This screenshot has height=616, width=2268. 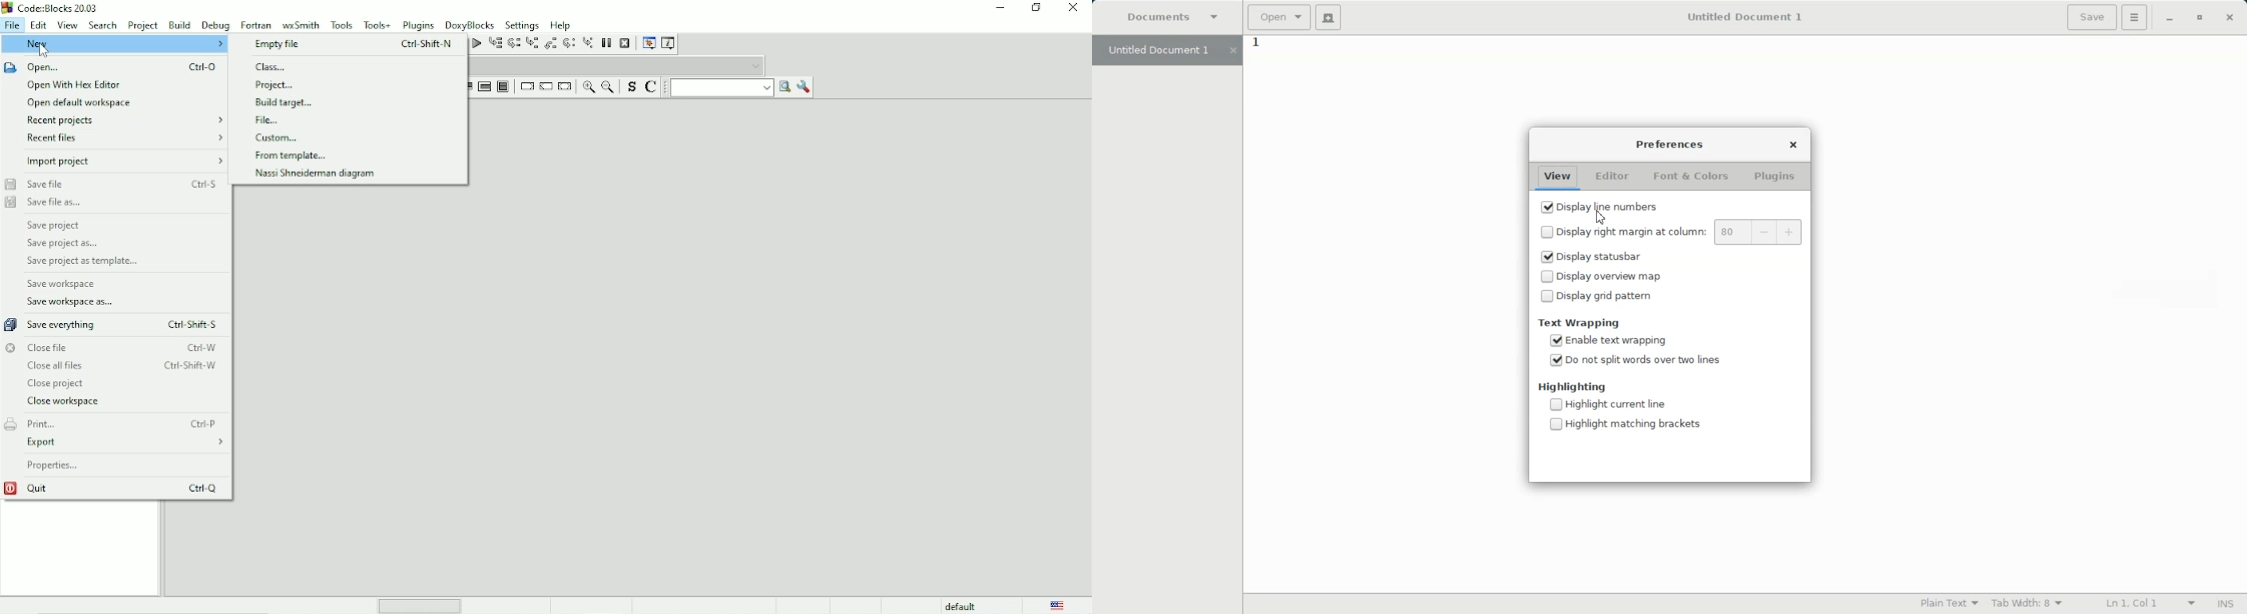 I want to click on Break instruction, so click(x=525, y=86).